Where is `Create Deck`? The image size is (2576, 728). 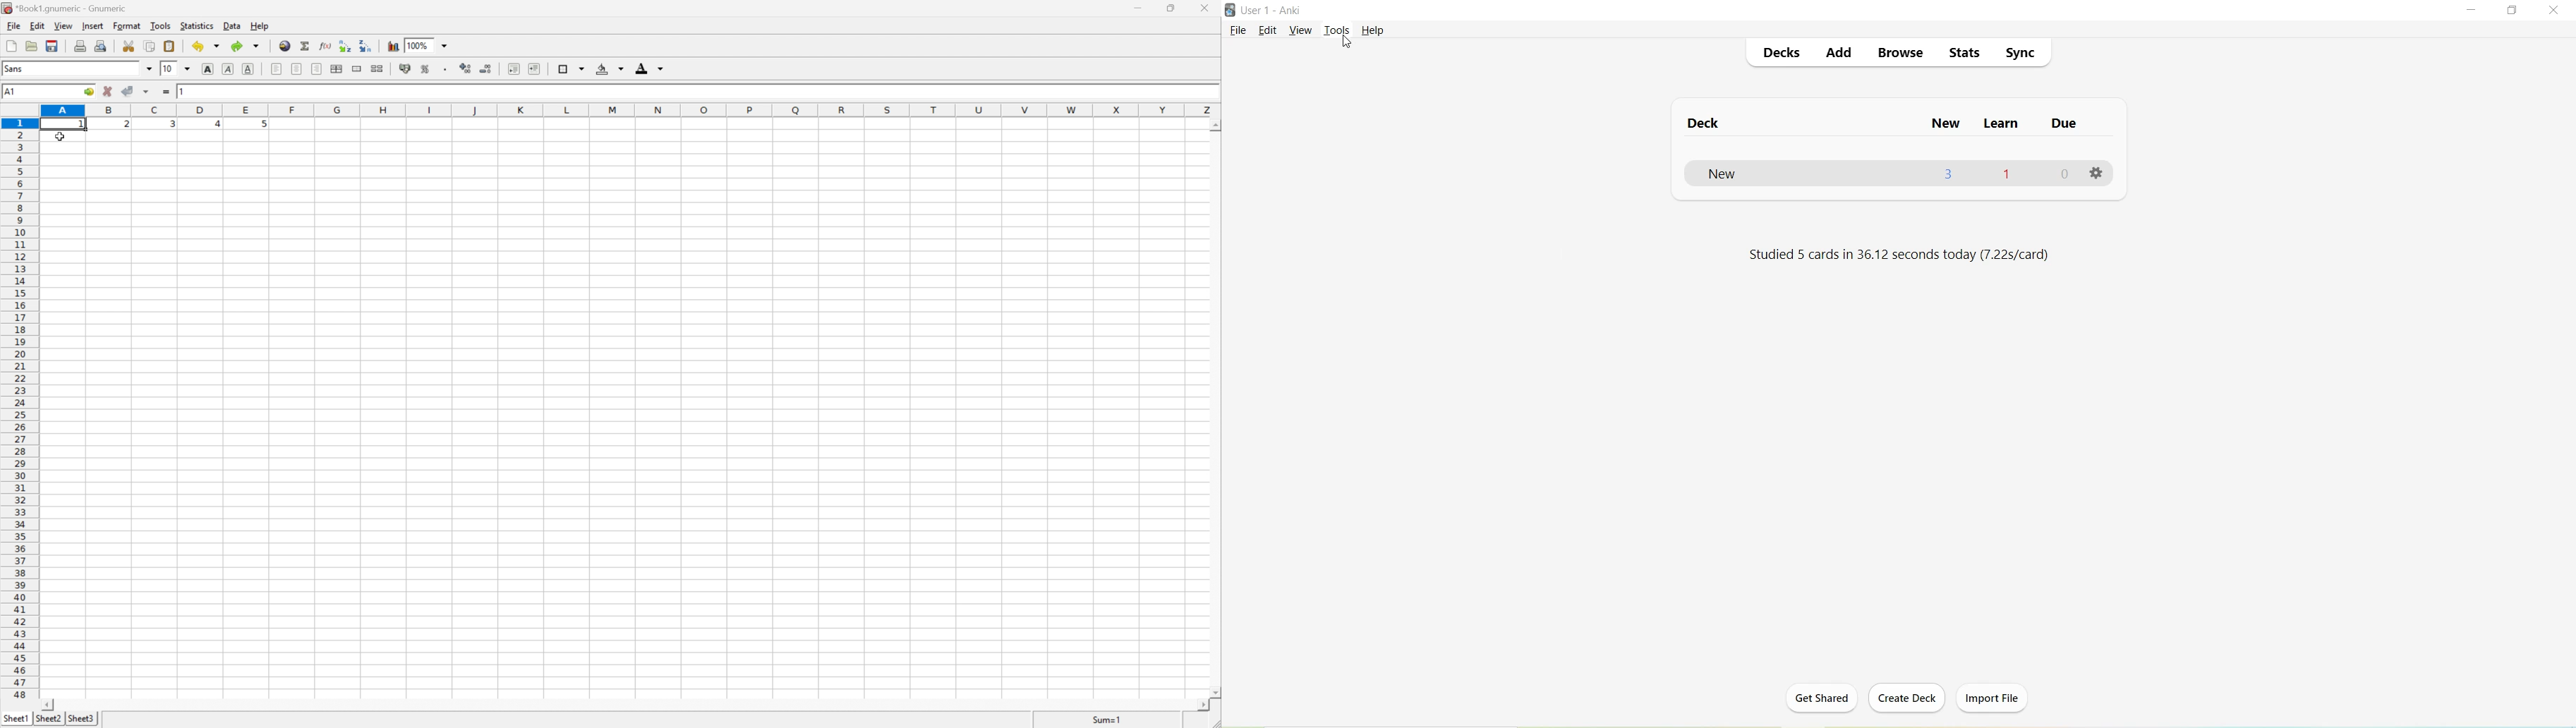
Create Deck is located at coordinates (1910, 699).